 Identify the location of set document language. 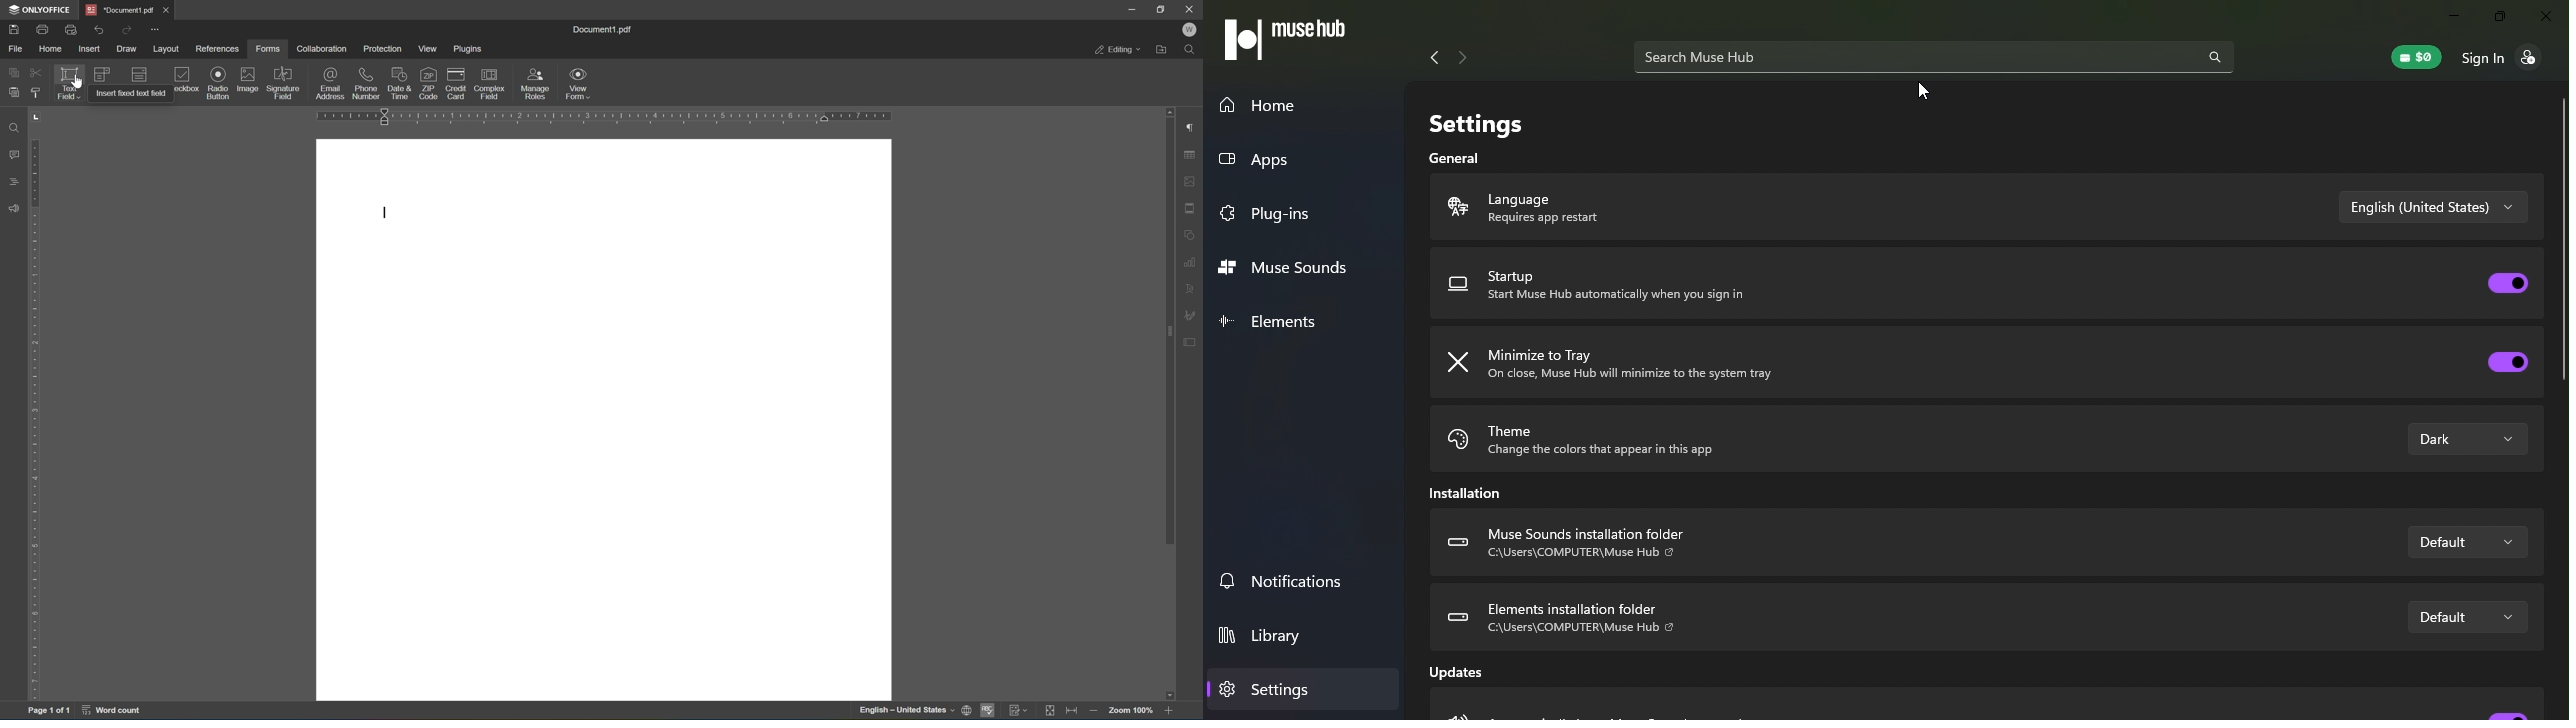
(915, 712).